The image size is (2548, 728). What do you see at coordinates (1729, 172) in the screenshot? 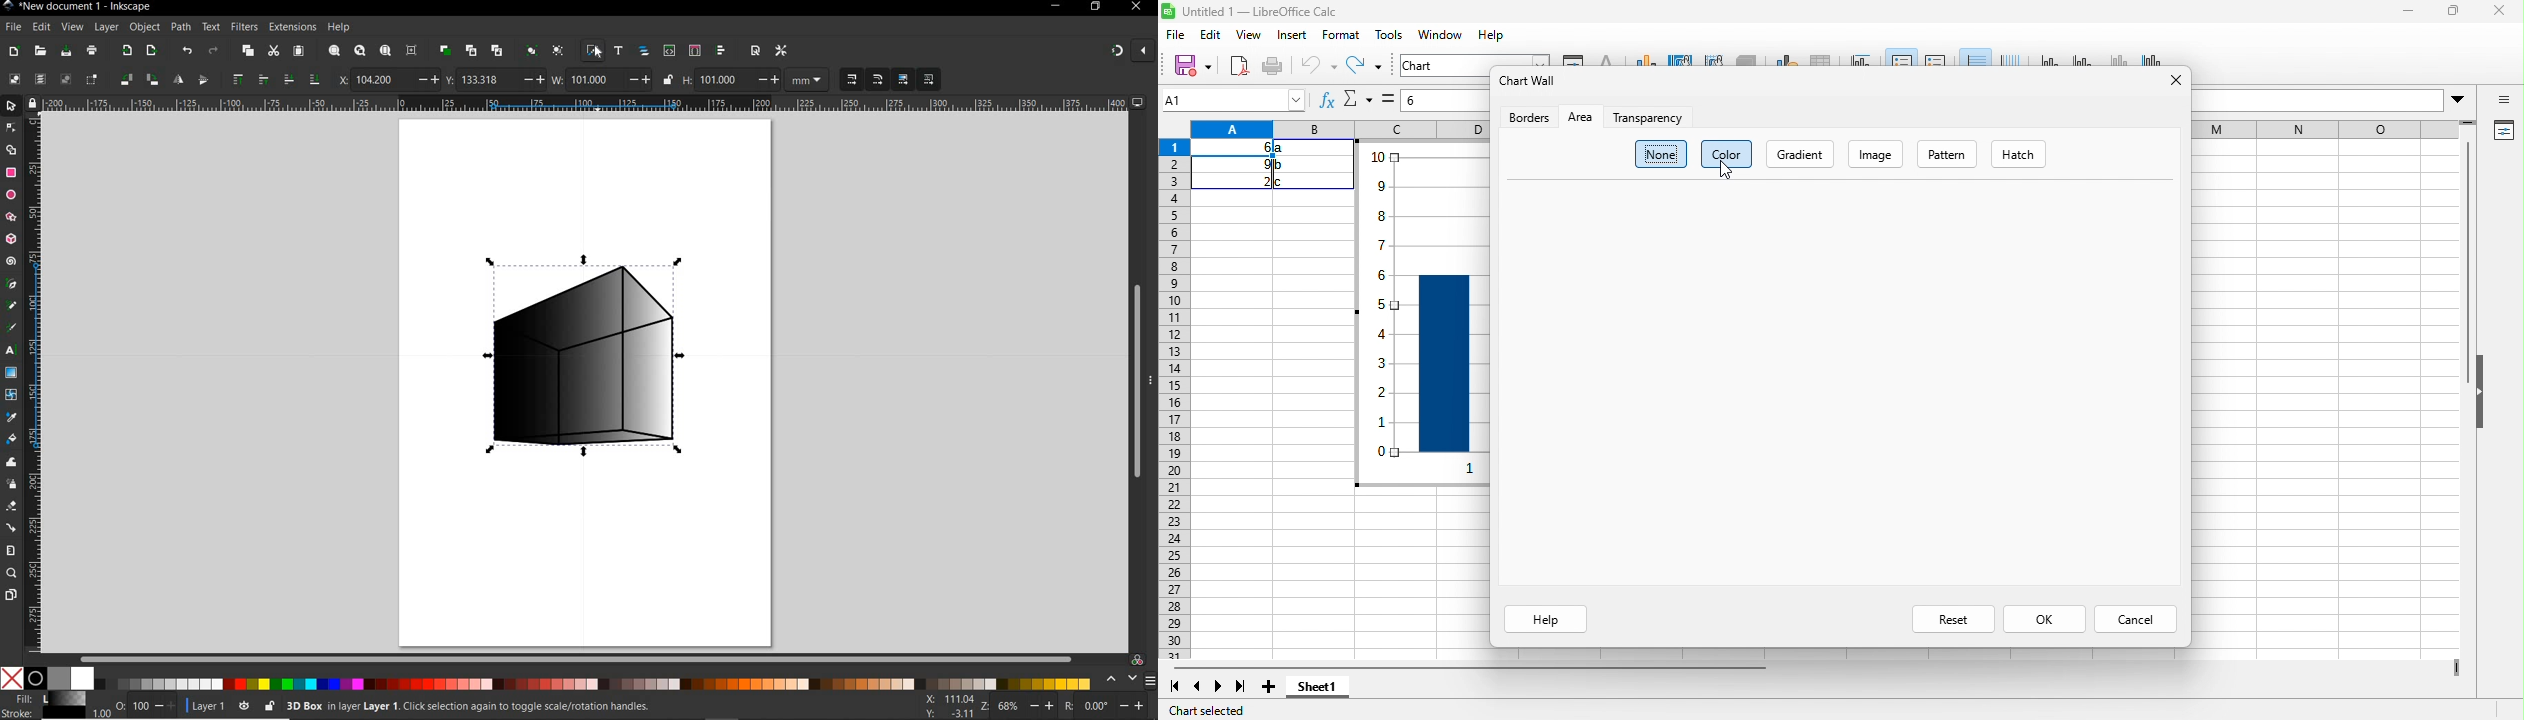
I see `cursor` at bounding box center [1729, 172].